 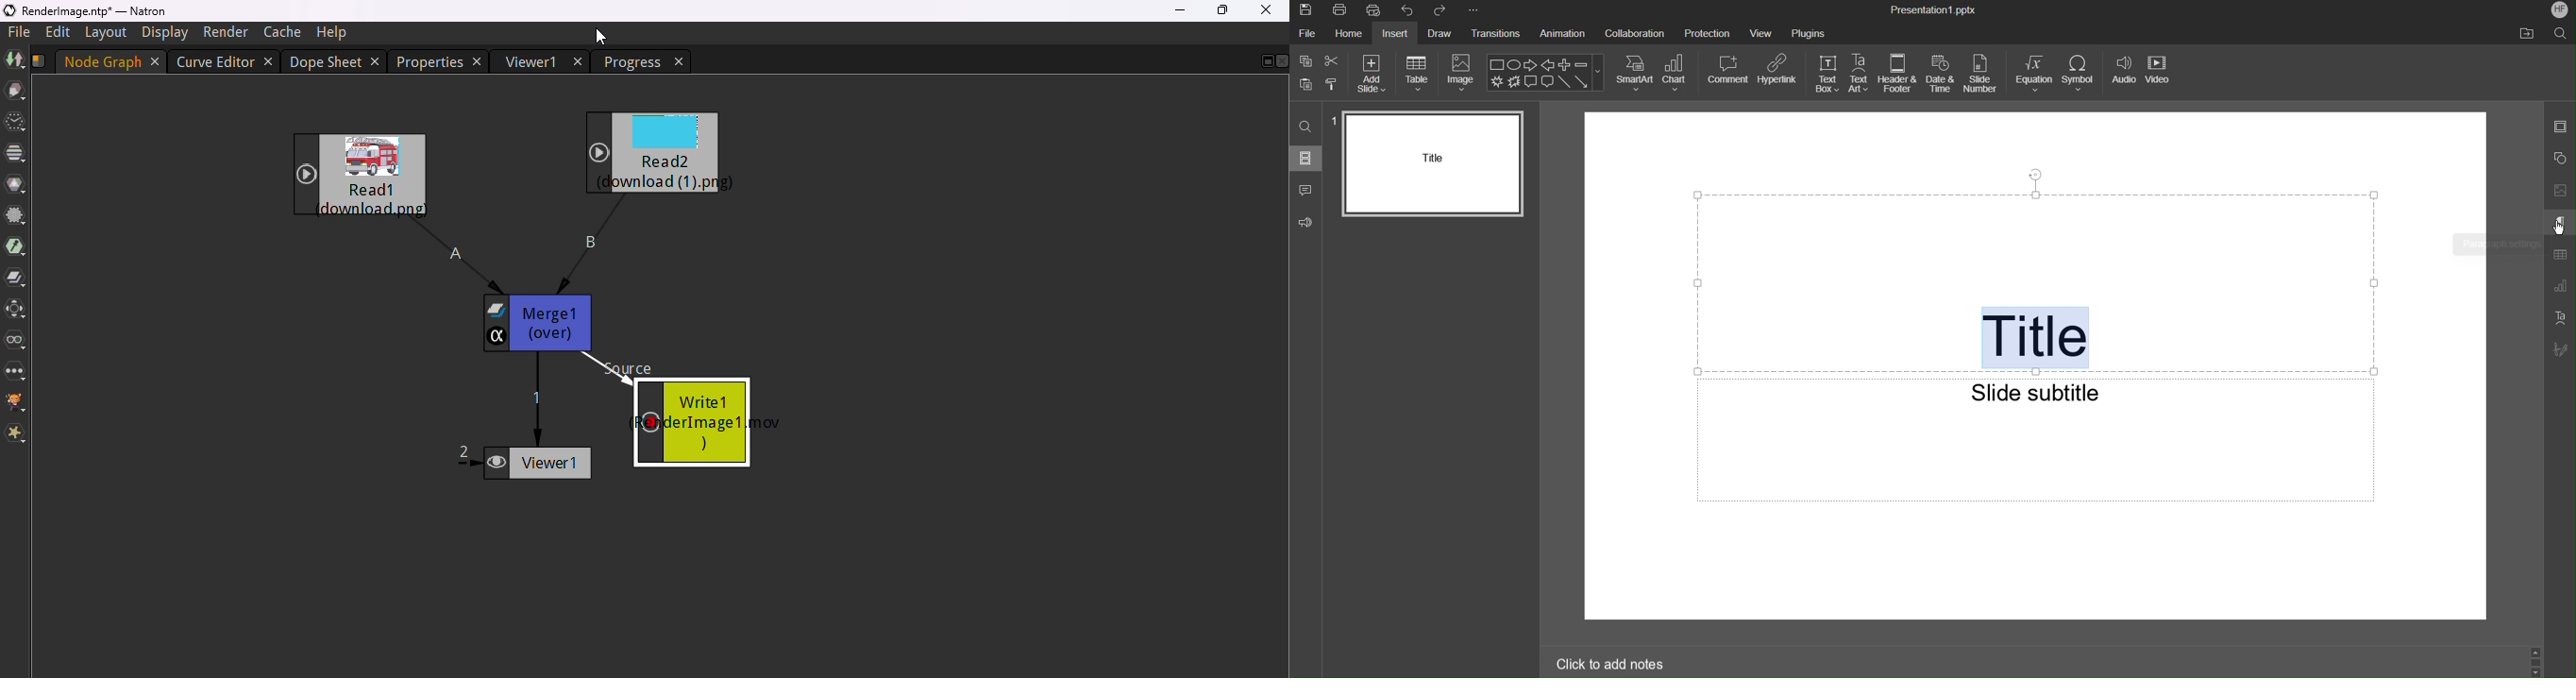 I want to click on Print, so click(x=1339, y=11).